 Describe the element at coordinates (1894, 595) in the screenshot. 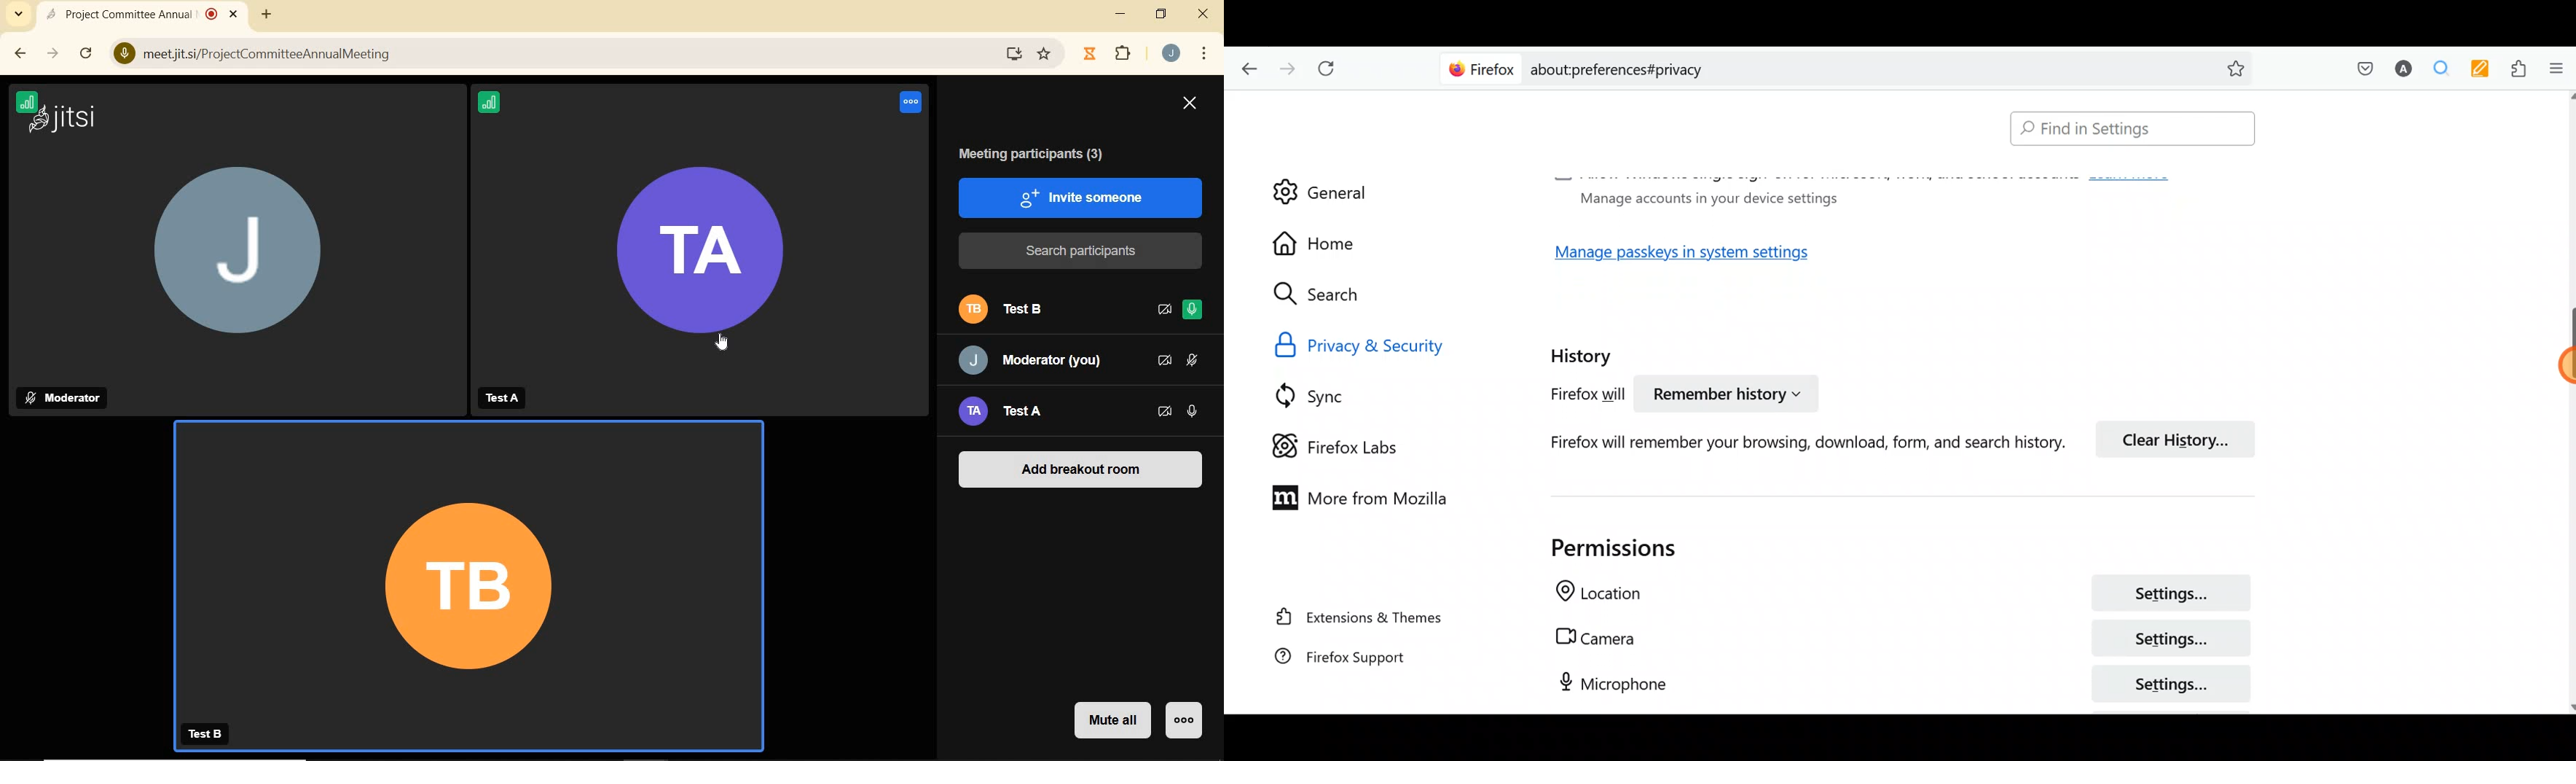

I see `Location settings` at that location.